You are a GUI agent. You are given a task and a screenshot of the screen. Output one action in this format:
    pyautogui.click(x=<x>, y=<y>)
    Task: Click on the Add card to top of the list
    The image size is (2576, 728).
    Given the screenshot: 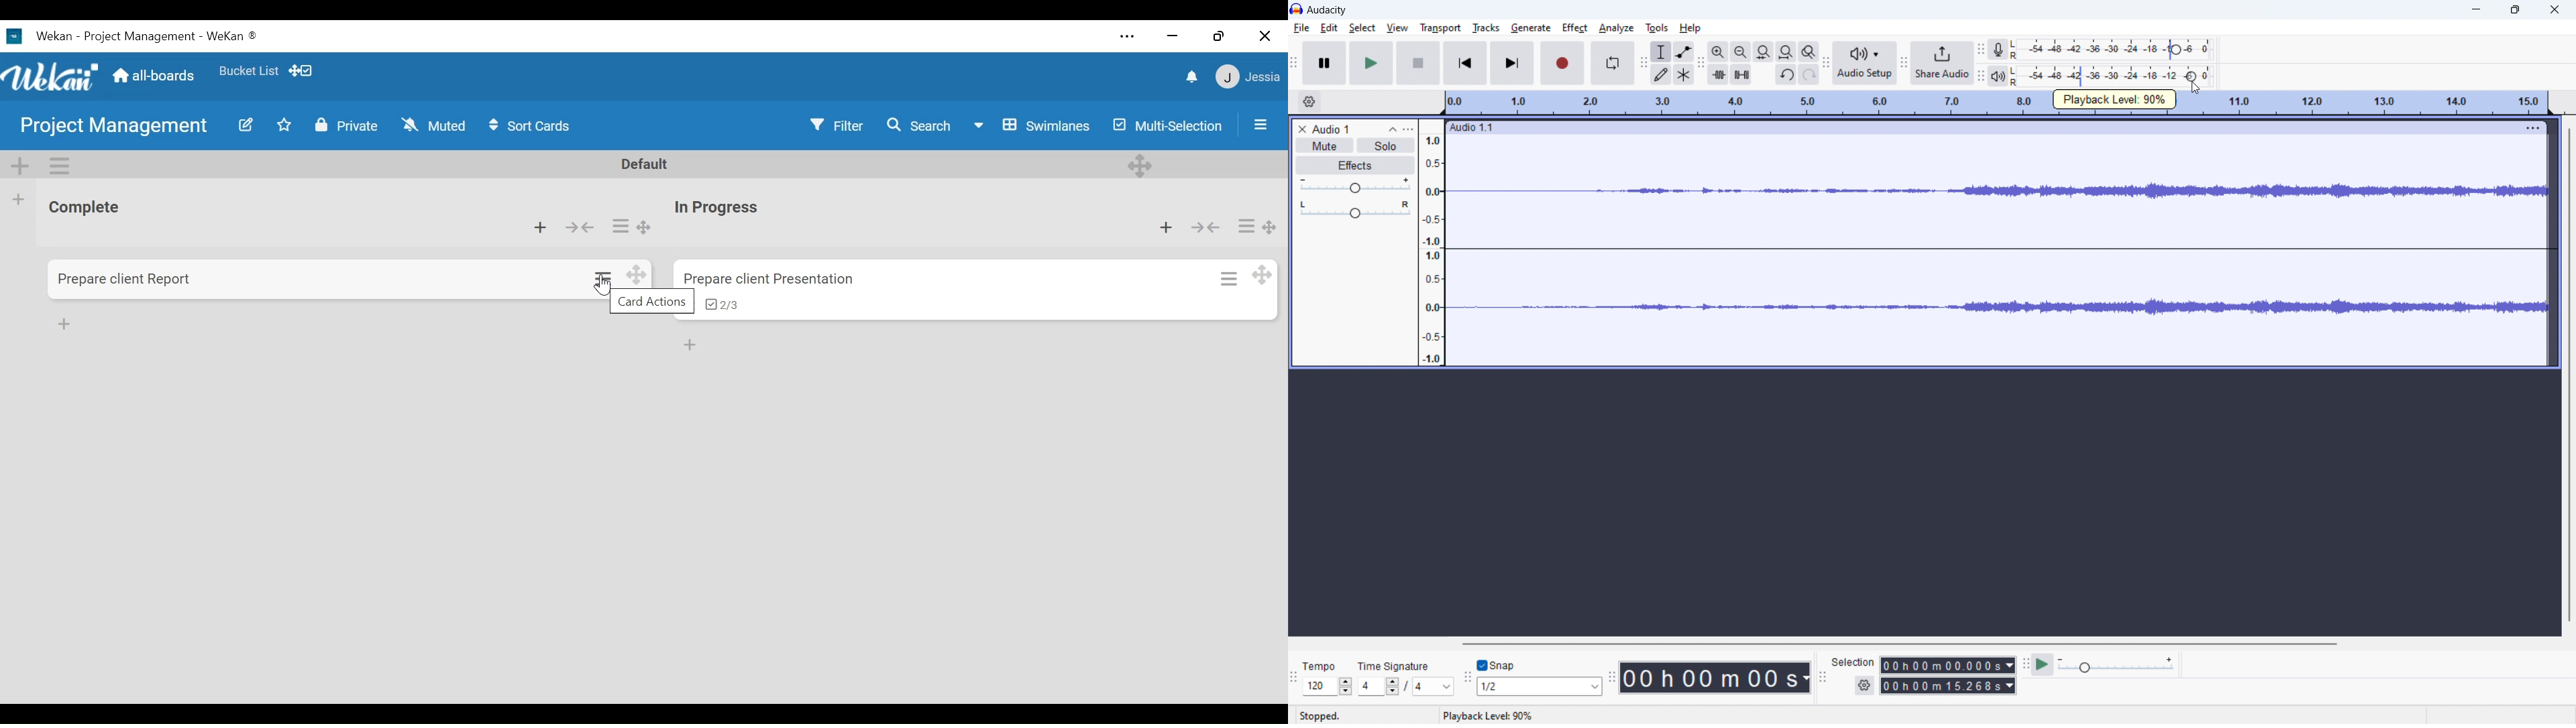 What is the action you would take?
    pyautogui.click(x=1166, y=227)
    